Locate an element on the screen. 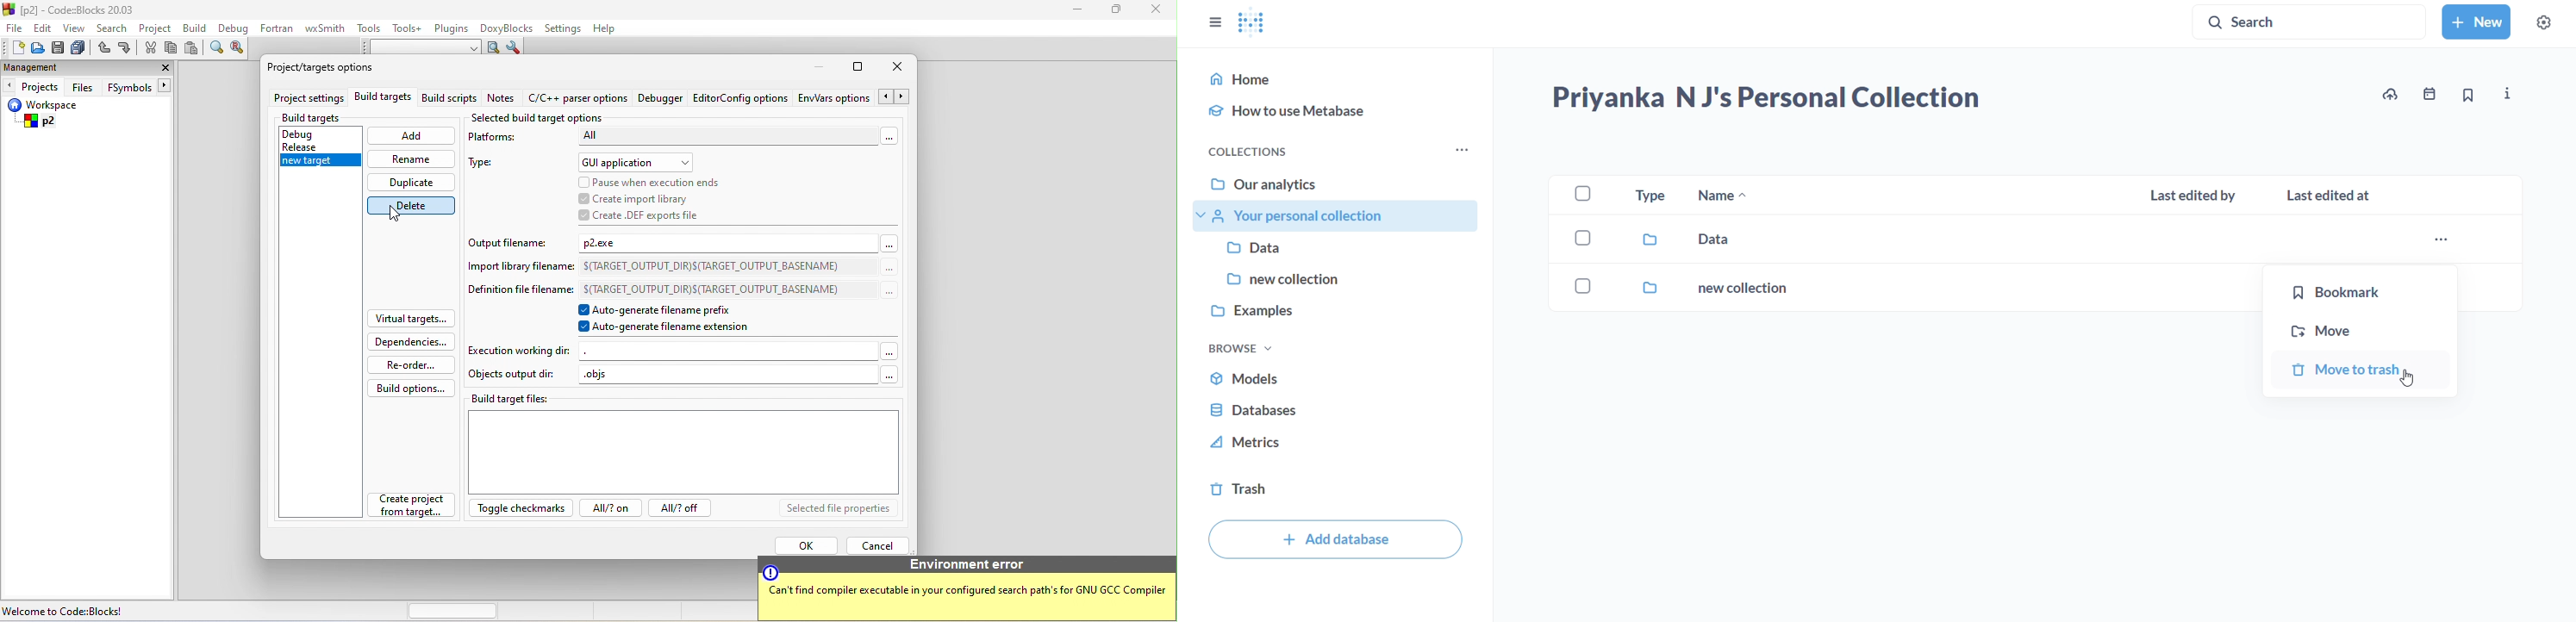 Image resolution: width=2576 pixels, height=644 pixels. build is located at coordinates (196, 30).